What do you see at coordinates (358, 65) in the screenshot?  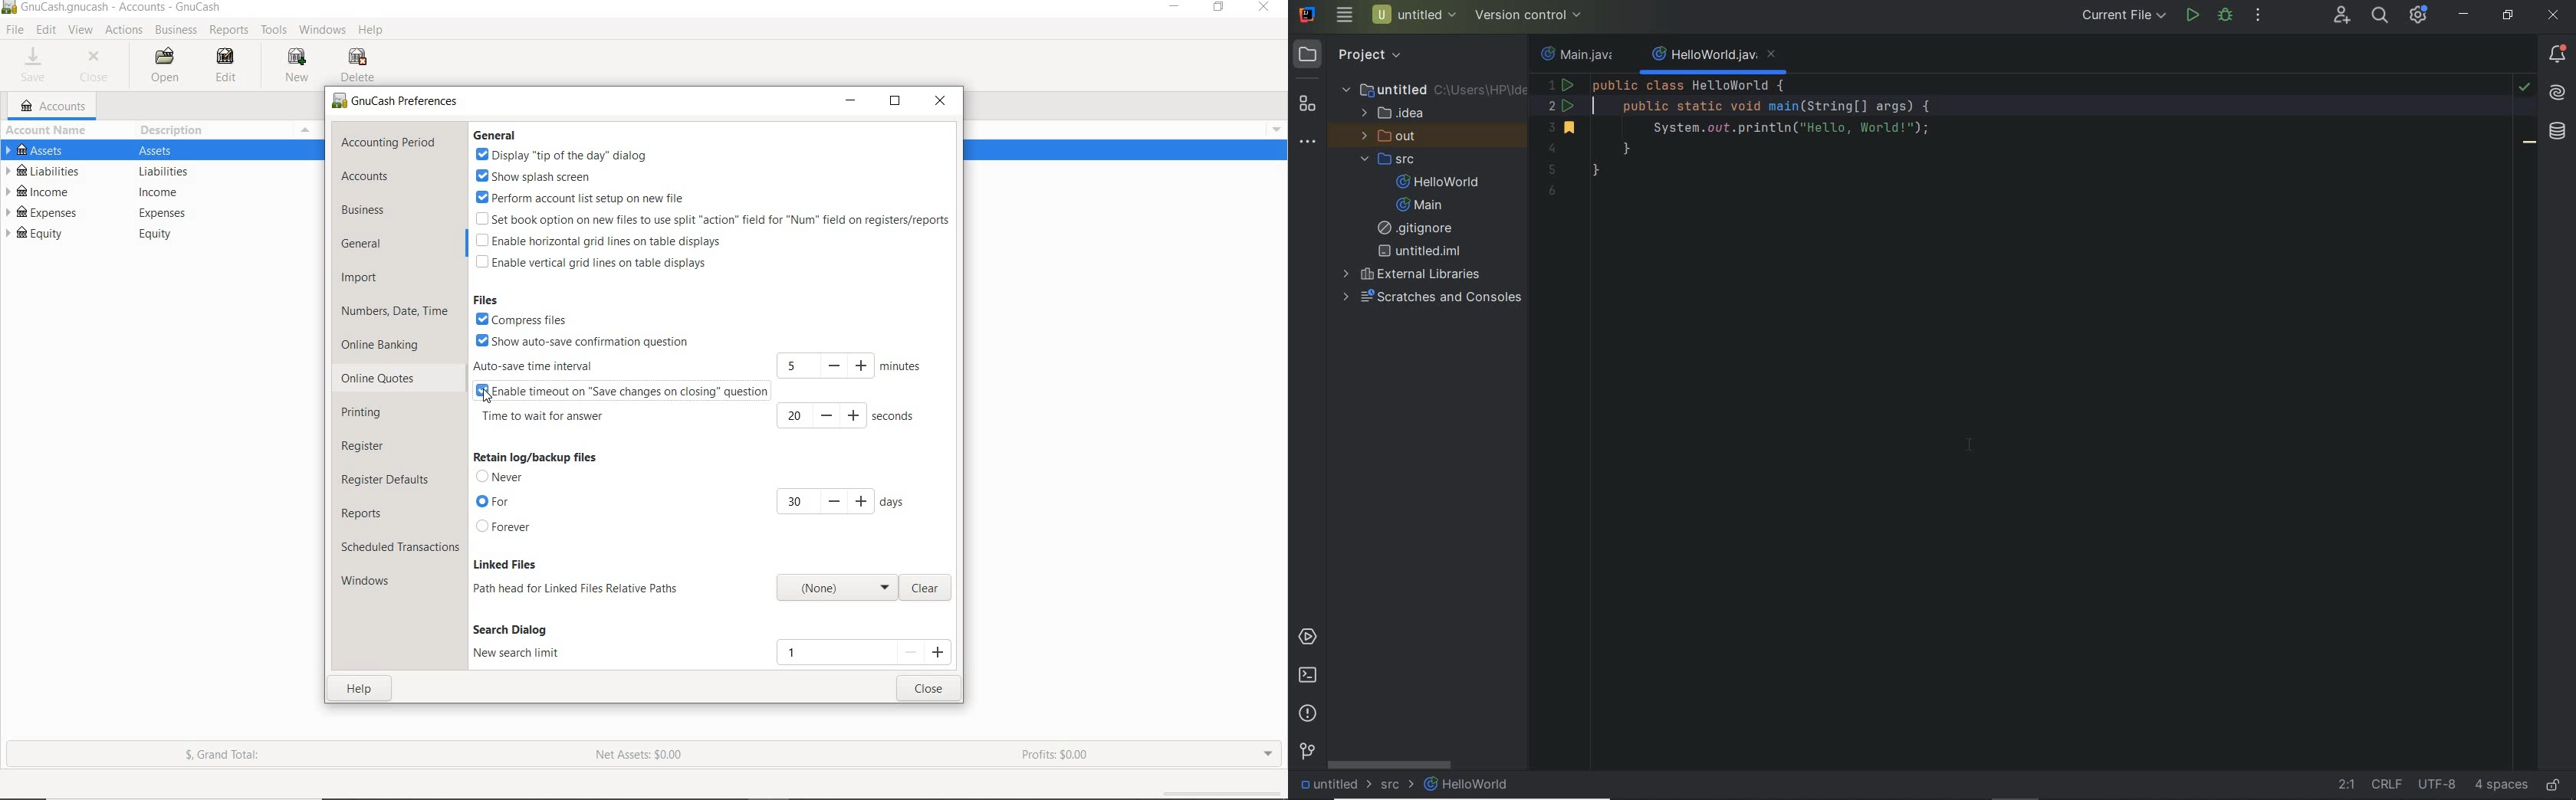 I see `DELETE` at bounding box center [358, 65].